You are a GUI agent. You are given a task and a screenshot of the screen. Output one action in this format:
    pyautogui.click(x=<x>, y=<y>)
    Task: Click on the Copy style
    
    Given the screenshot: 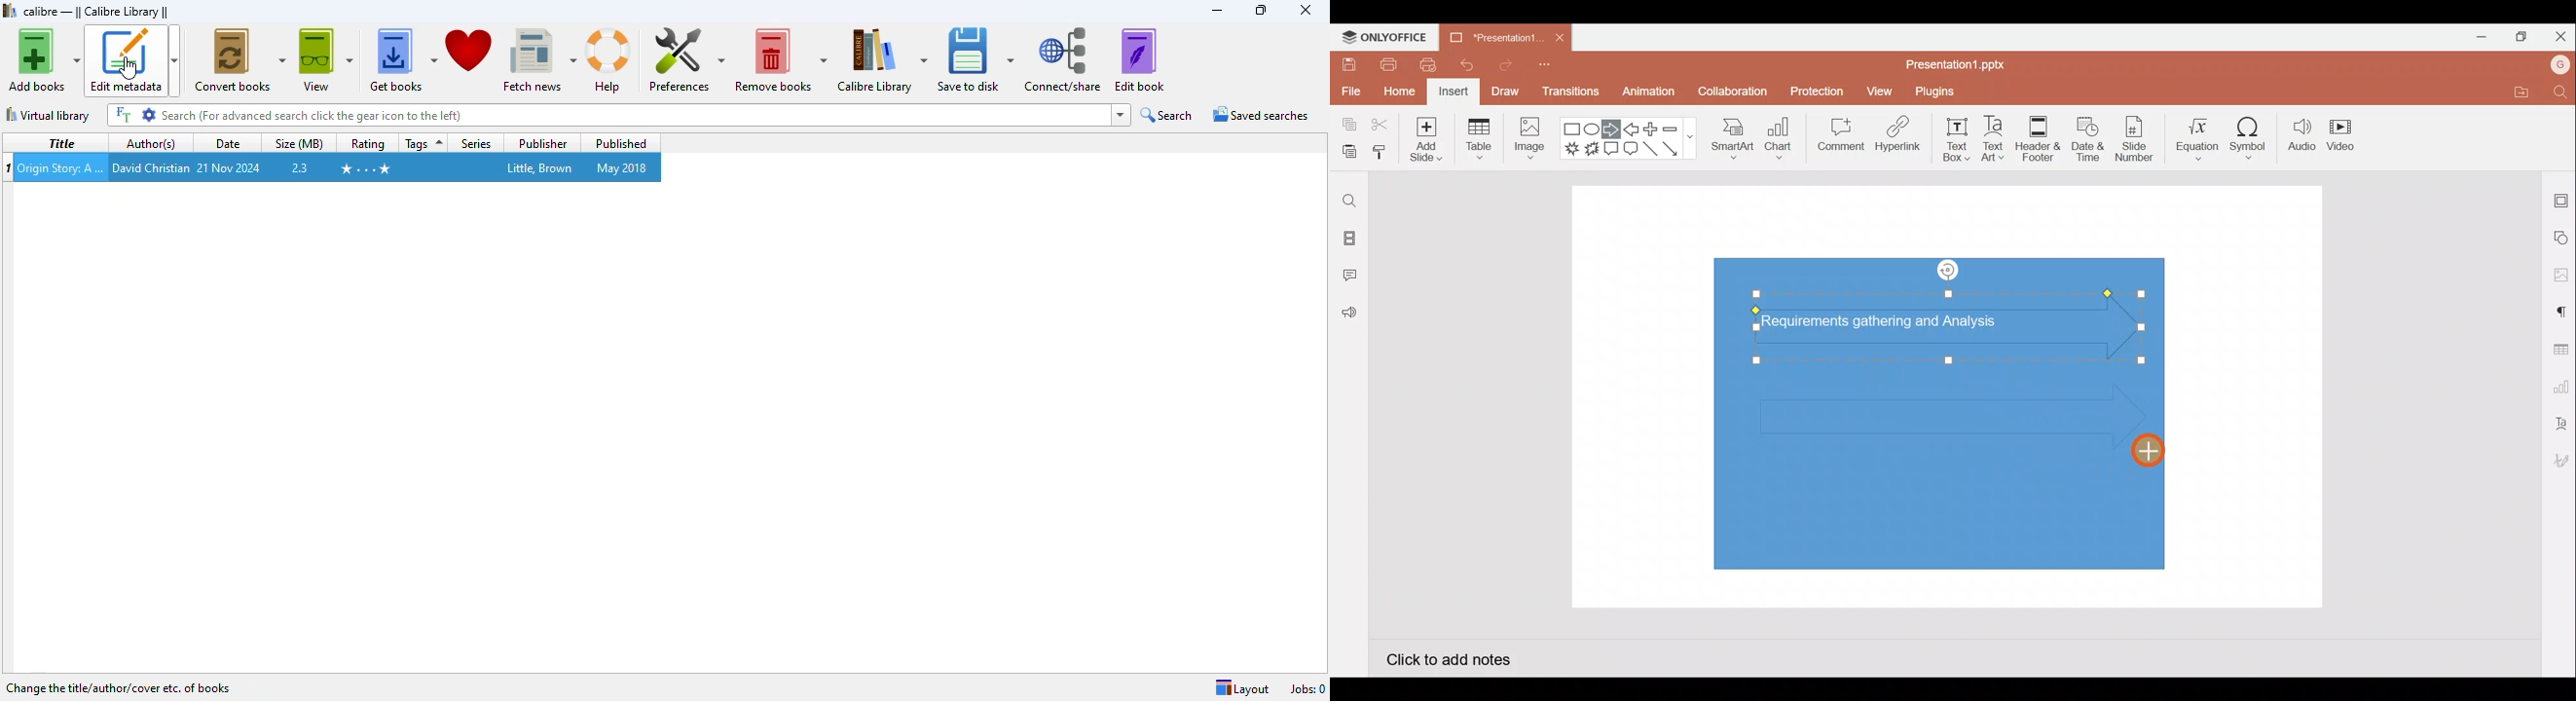 What is the action you would take?
    pyautogui.click(x=1380, y=154)
    